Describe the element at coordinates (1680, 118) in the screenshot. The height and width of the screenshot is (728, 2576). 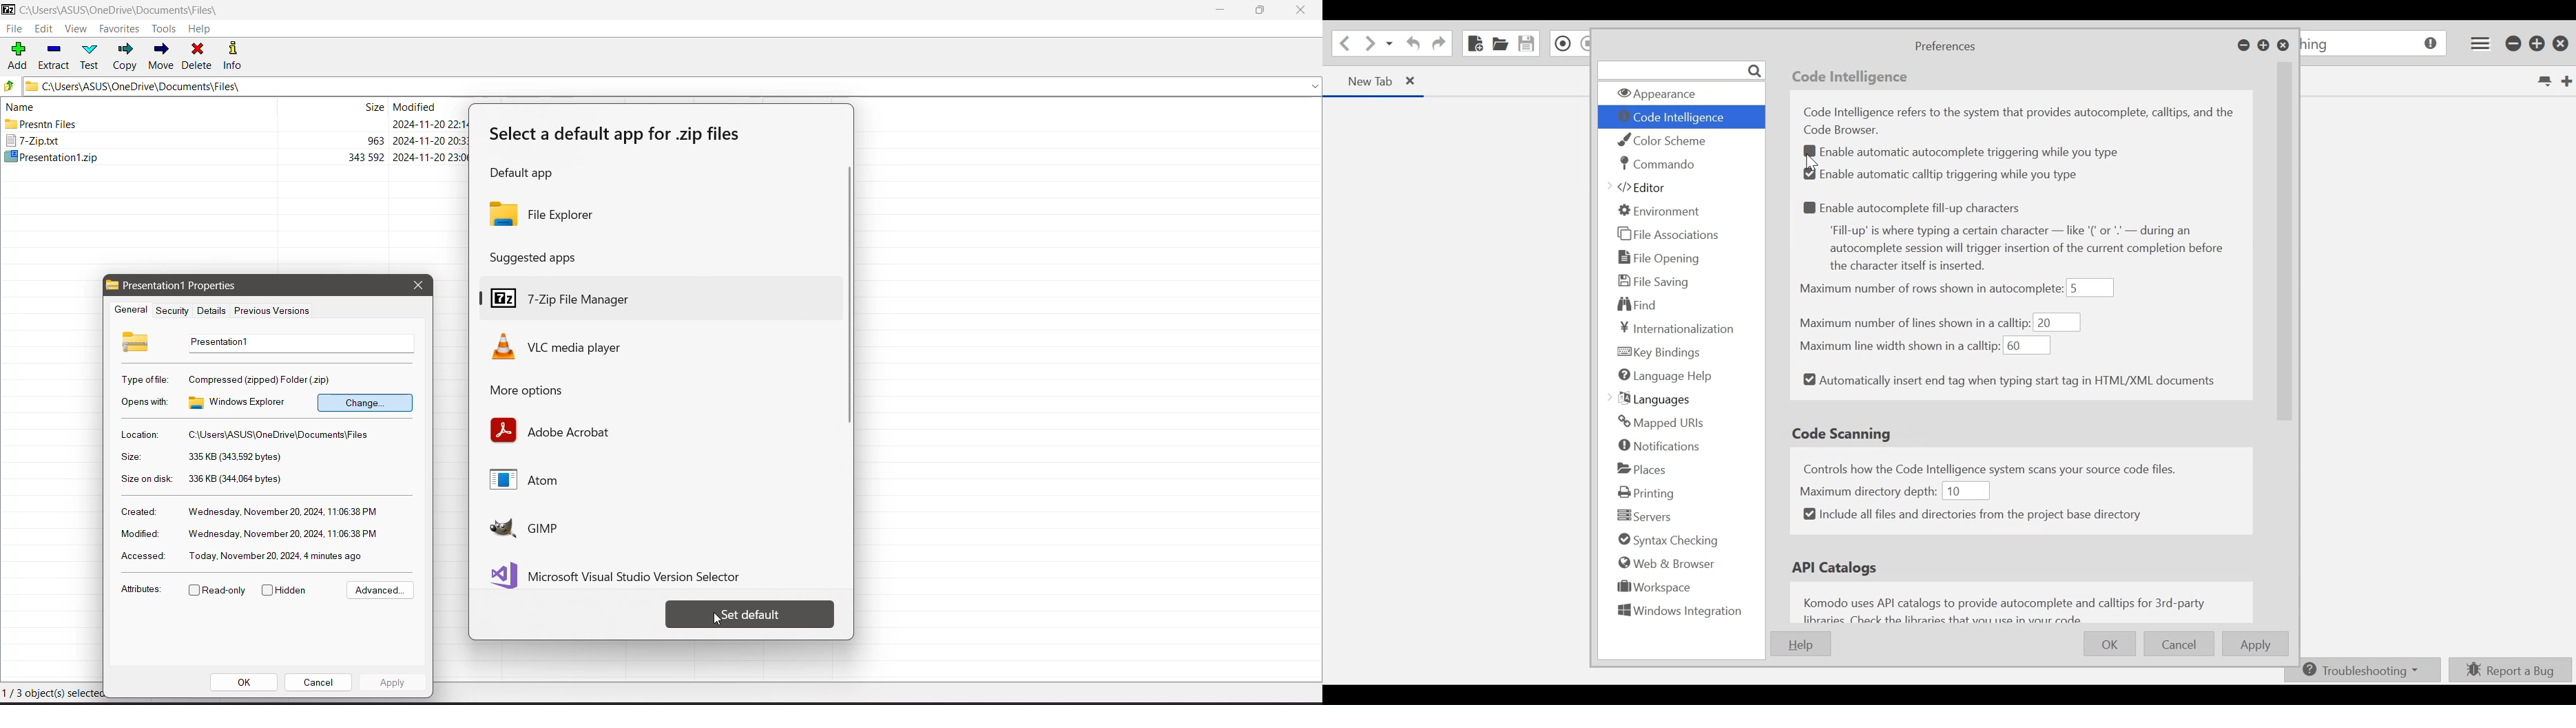
I see `Code Intelligence` at that location.